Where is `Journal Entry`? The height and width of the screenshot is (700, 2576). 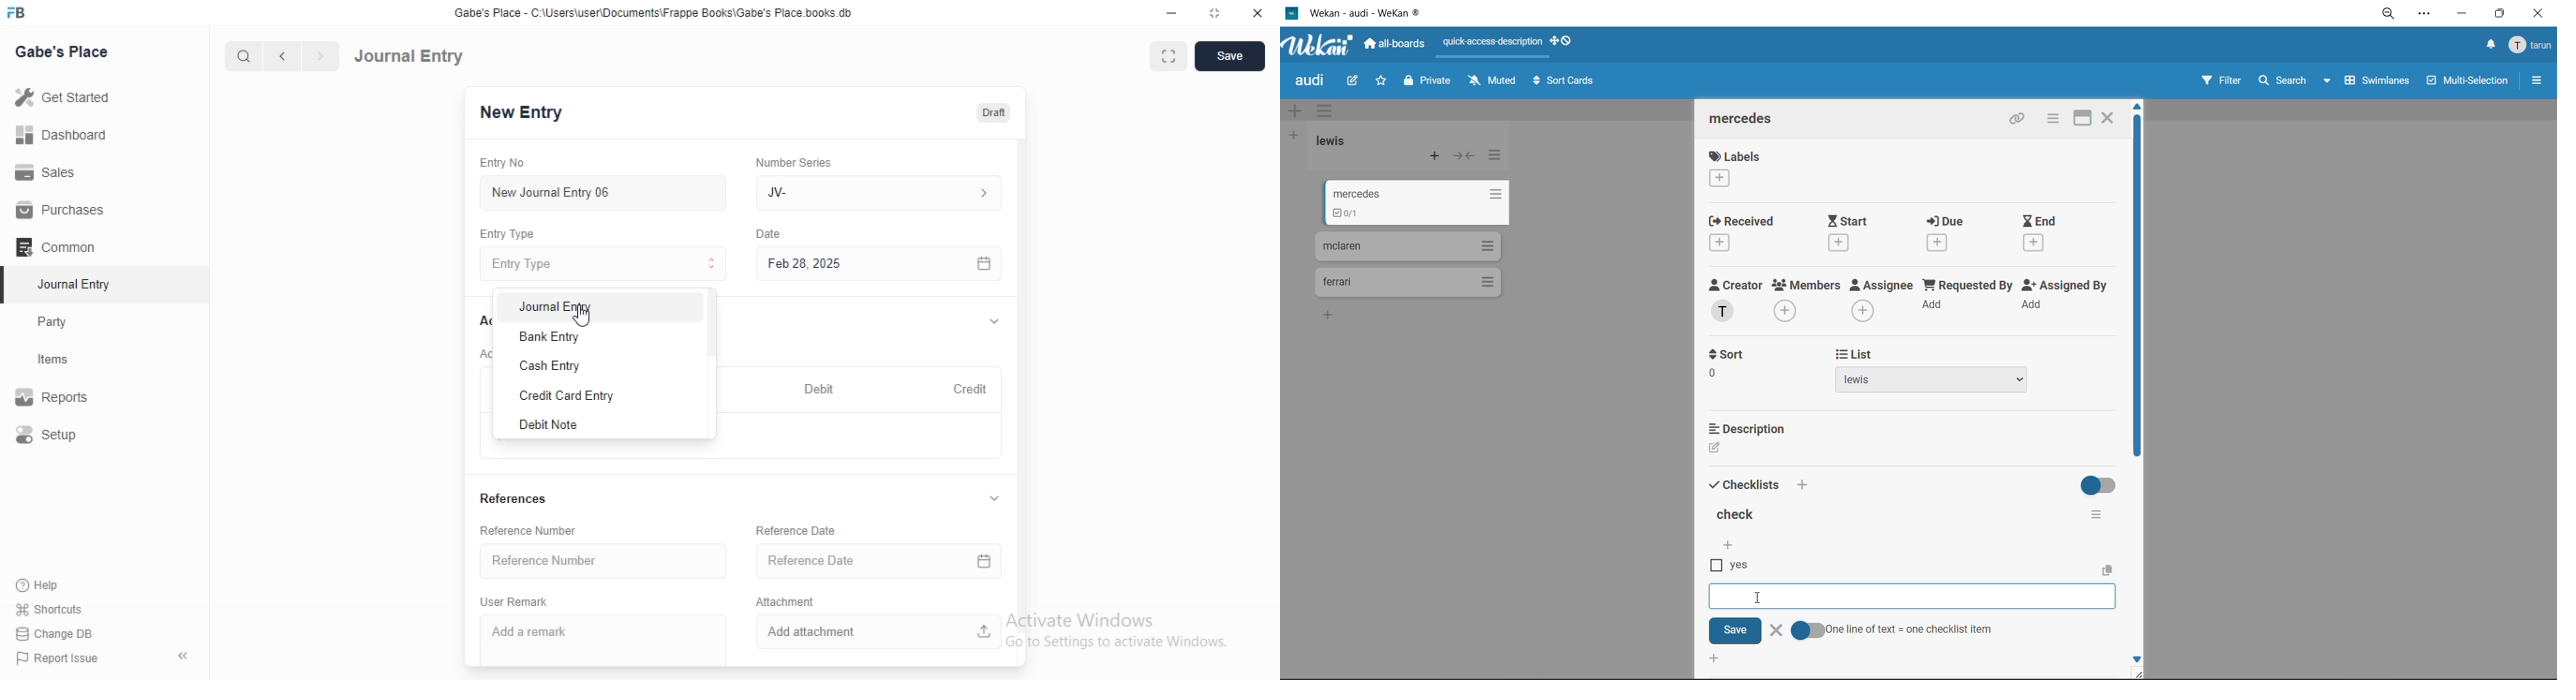
Journal Entry is located at coordinates (410, 55).